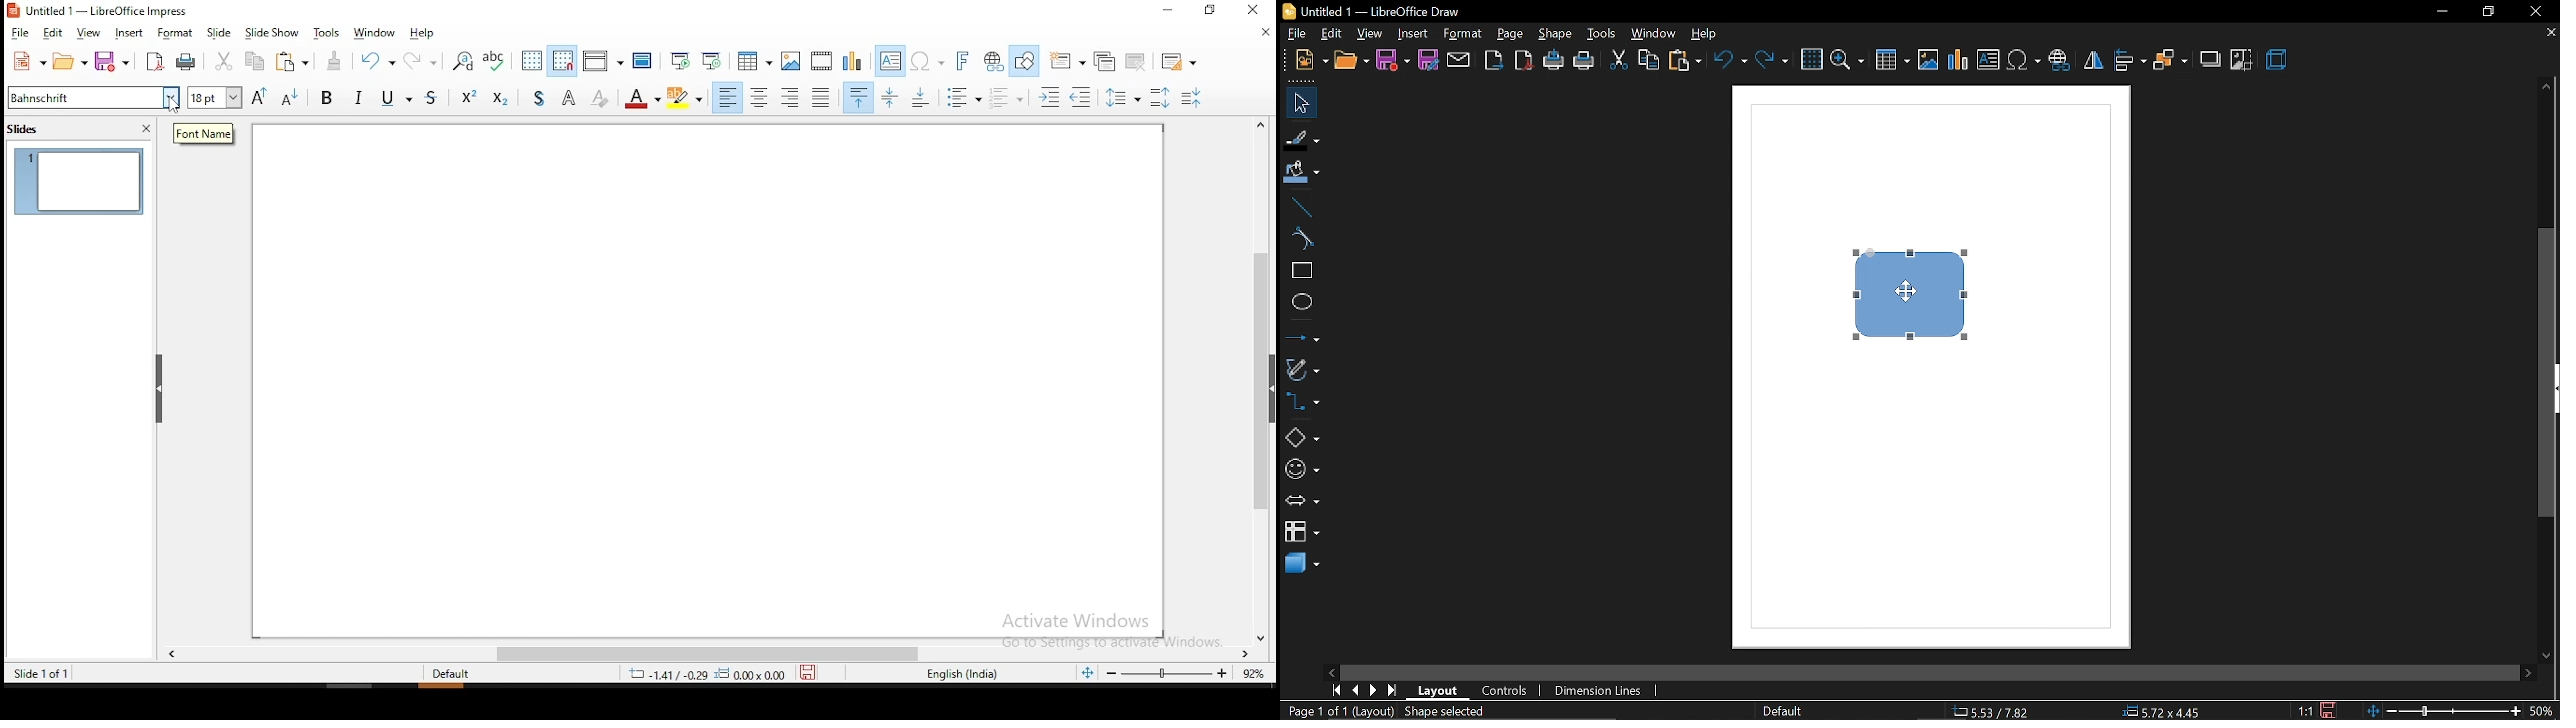 The height and width of the screenshot is (728, 2576). What do you see at coordinates (2444, 712) in the screenshot?
I see `zoom change` at bounding box center [2444, 712].